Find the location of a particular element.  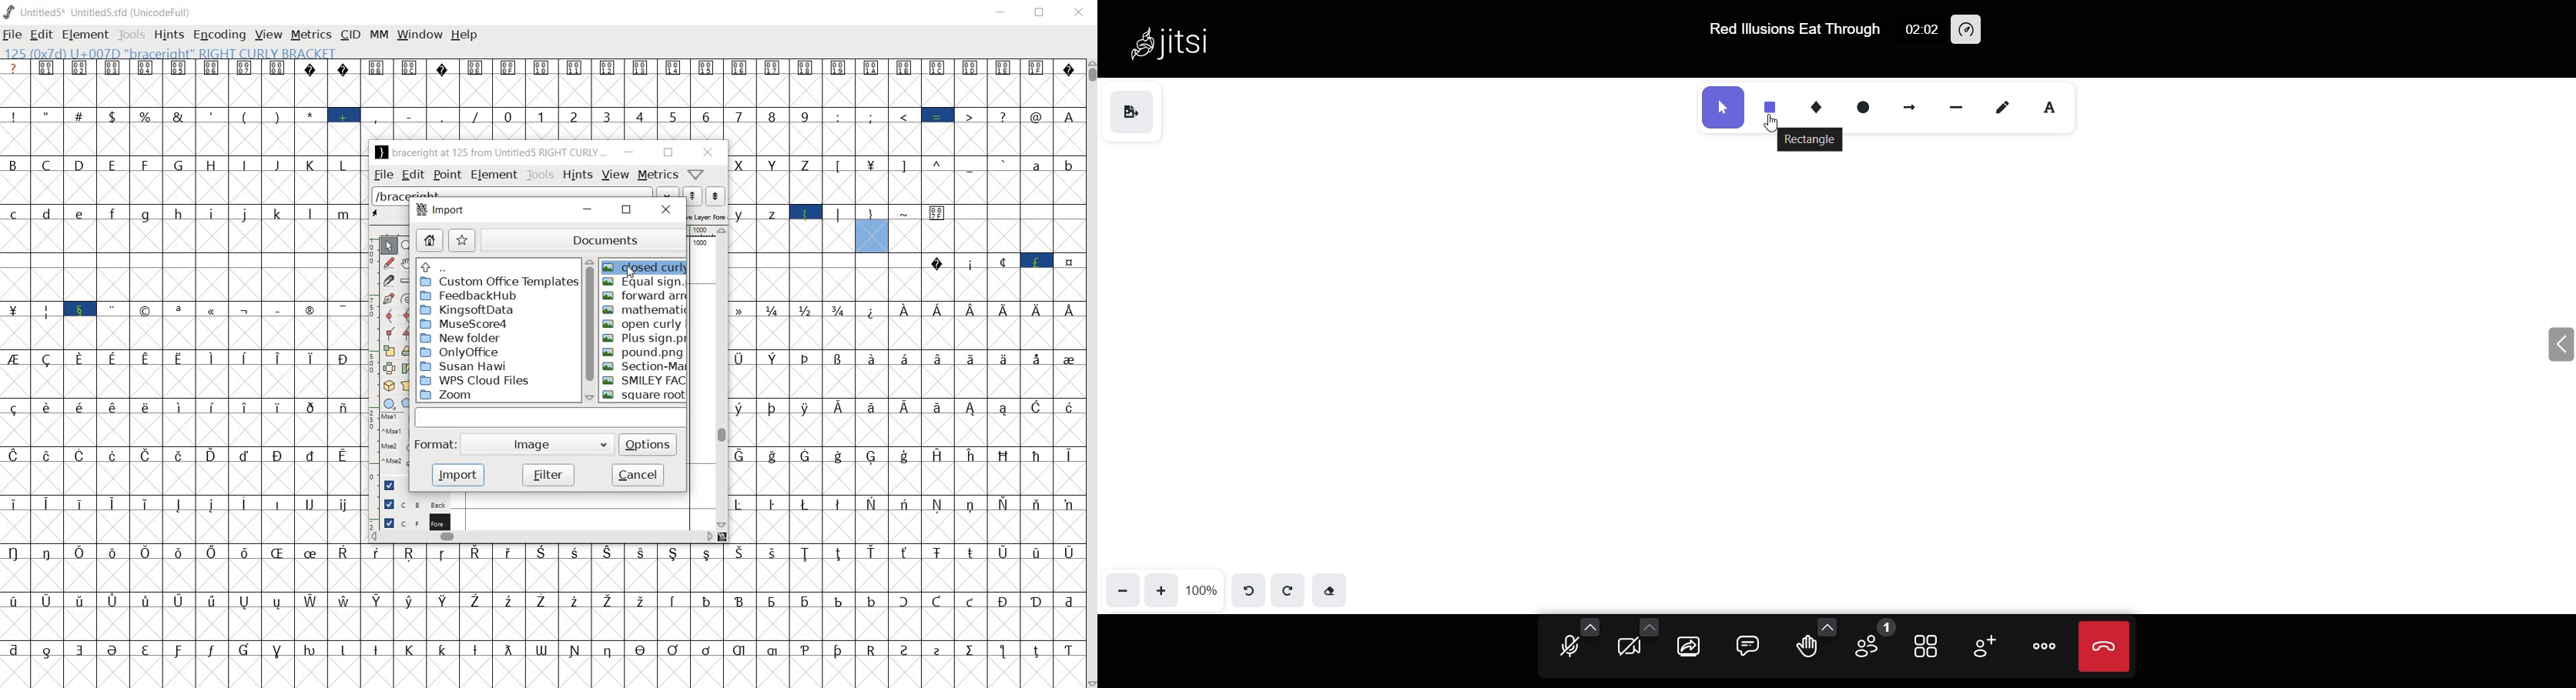

RESTORE DOWN is located at coordinates (1043, 13).